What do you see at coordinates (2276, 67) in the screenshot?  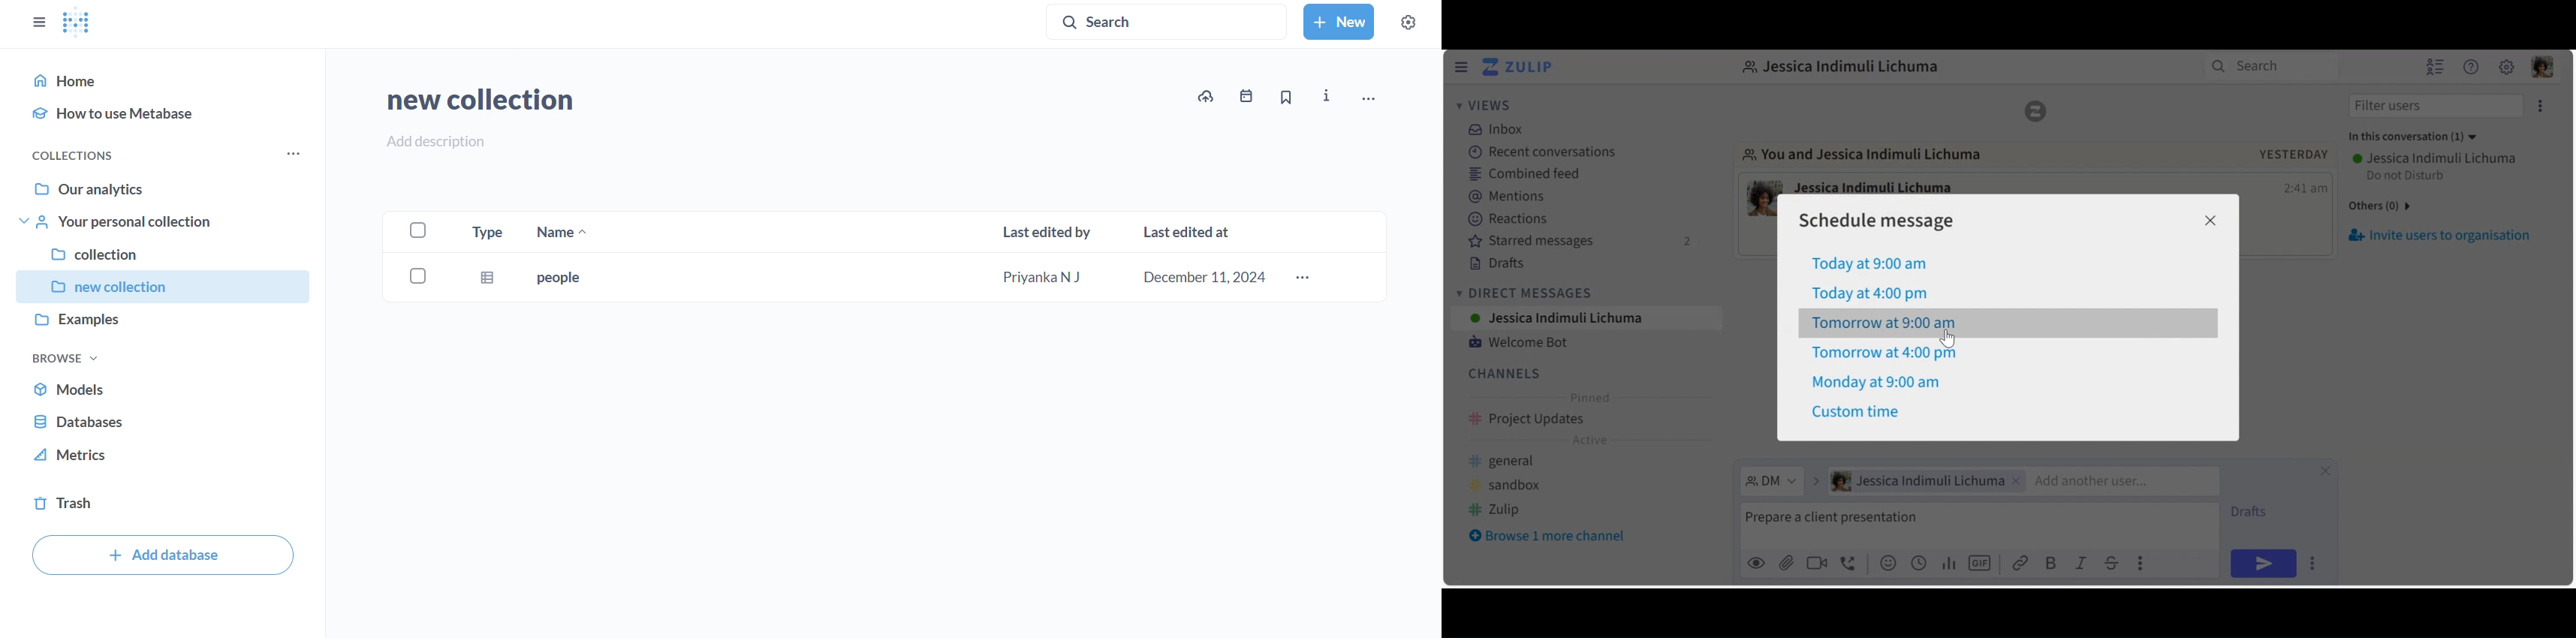 I see `Search` at bounding box center [2276, 67].